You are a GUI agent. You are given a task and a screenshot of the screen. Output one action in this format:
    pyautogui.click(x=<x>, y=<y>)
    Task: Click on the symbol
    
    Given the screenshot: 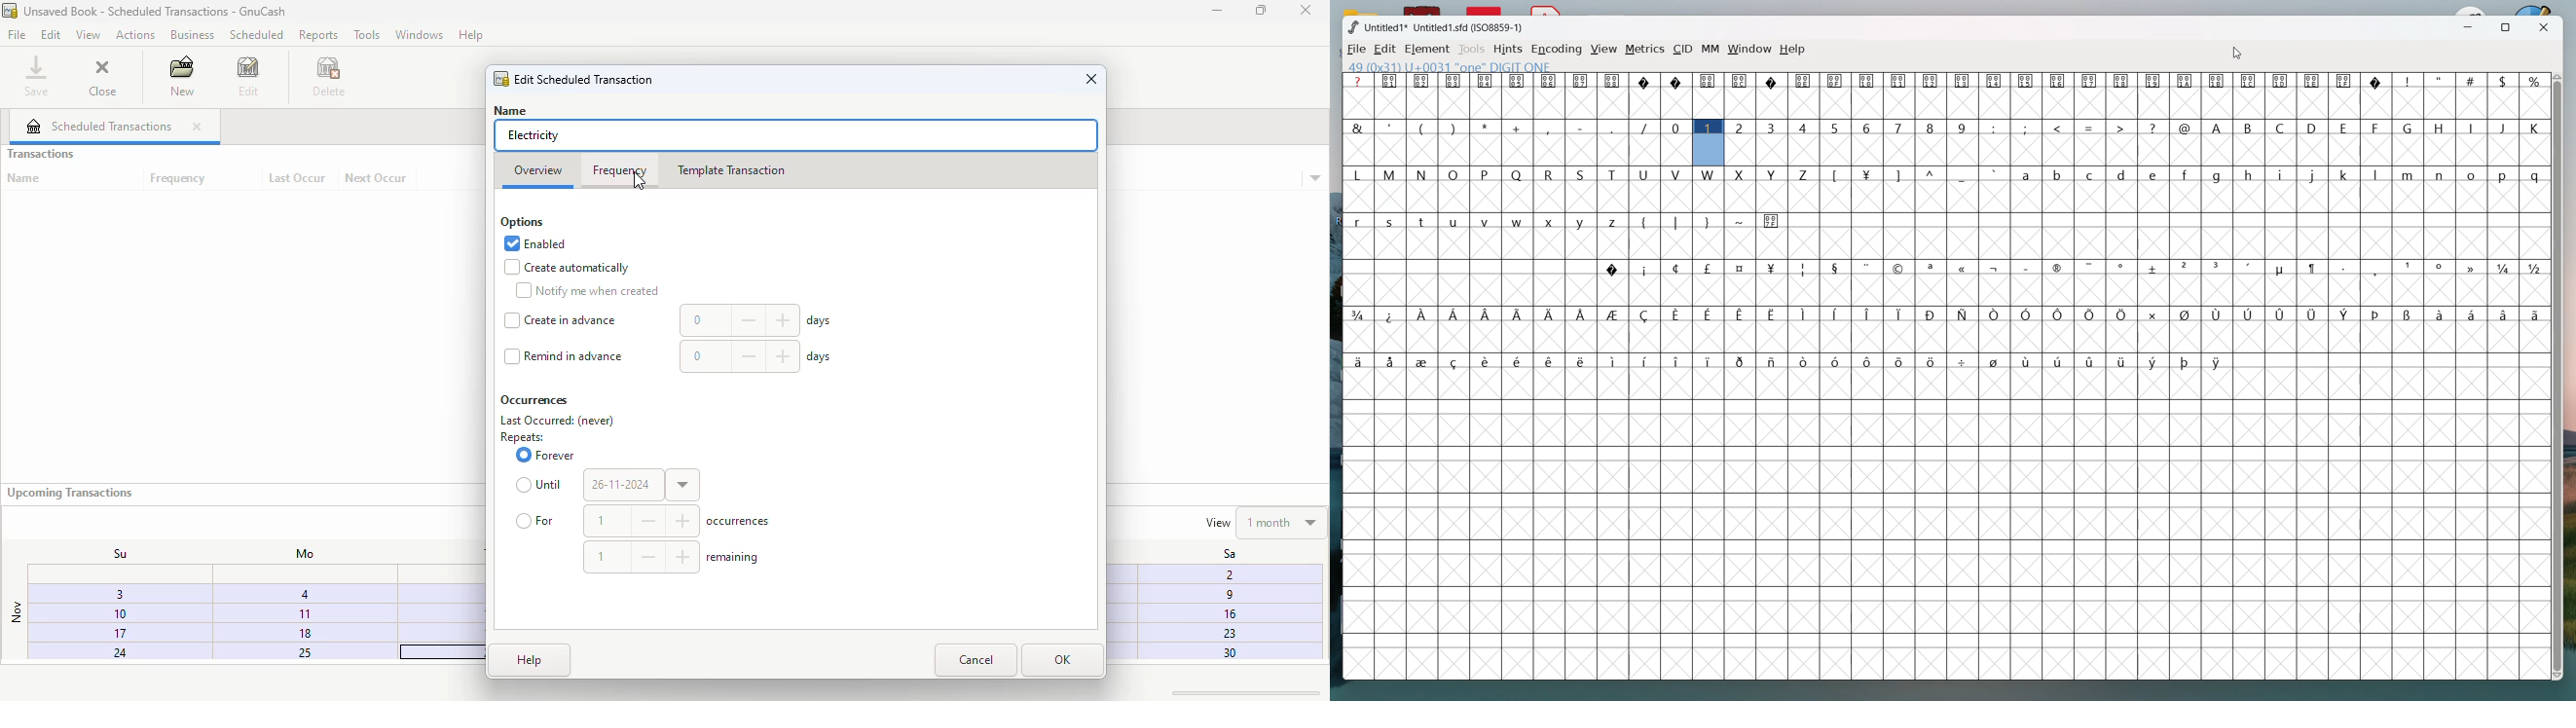 What is the action you would take?
    pyautogui.click(x=2217, y=362)
    